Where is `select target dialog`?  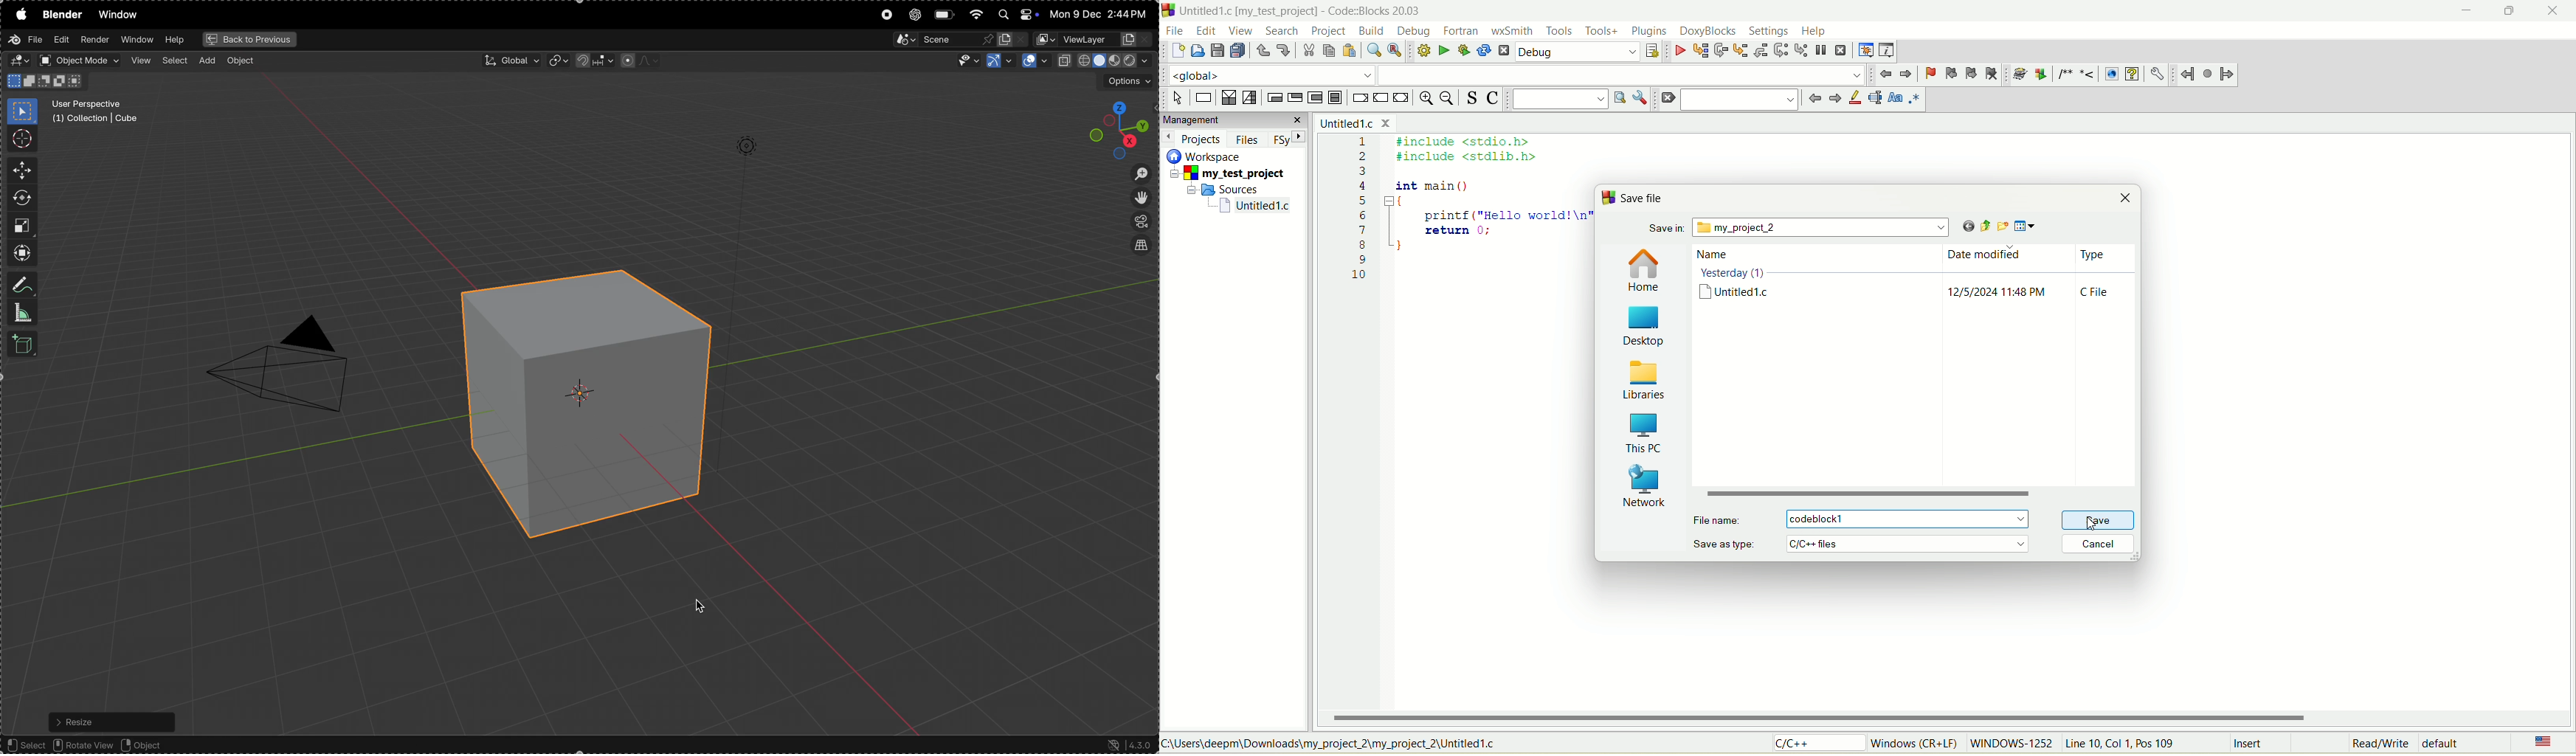 select target dialog is located at coordinates (1651, 52).